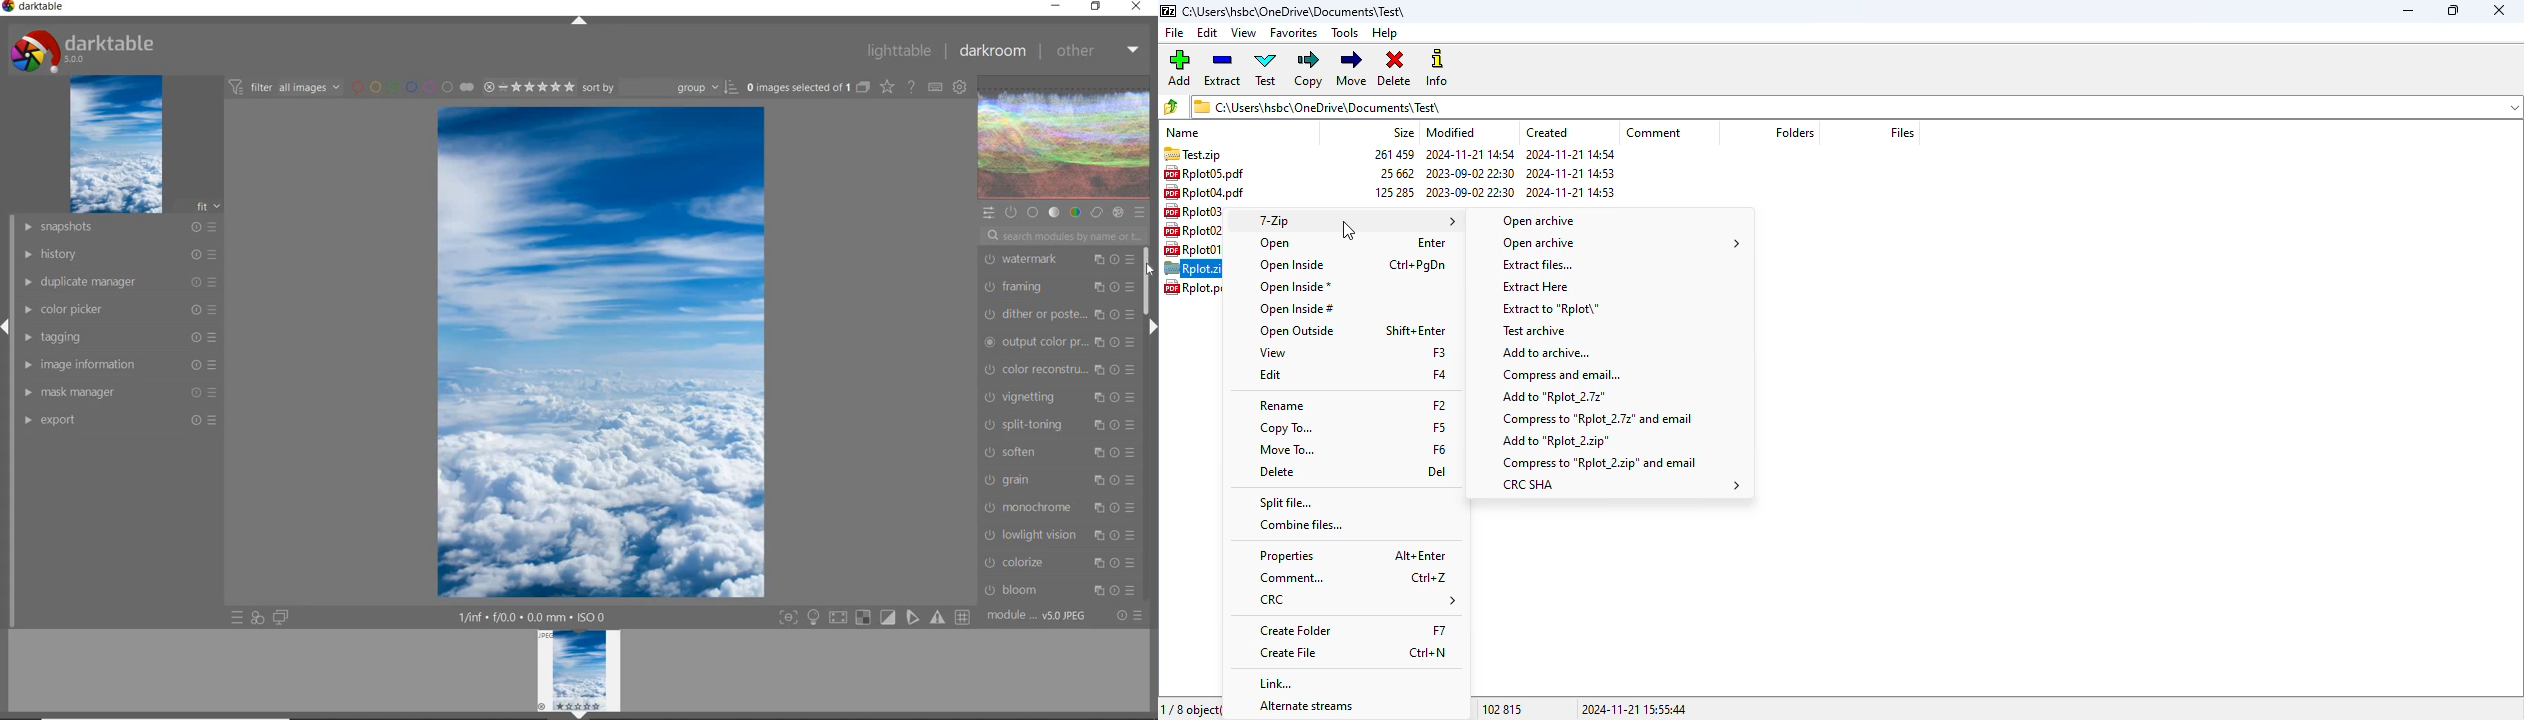 Image resolution: width=2548 pixels, height=728 pixels. What do you see at coordinates (887, 88) in the screenshot?
I see `CHANGE TYPE OF OVERLAY` at bounding box center [887, 88].